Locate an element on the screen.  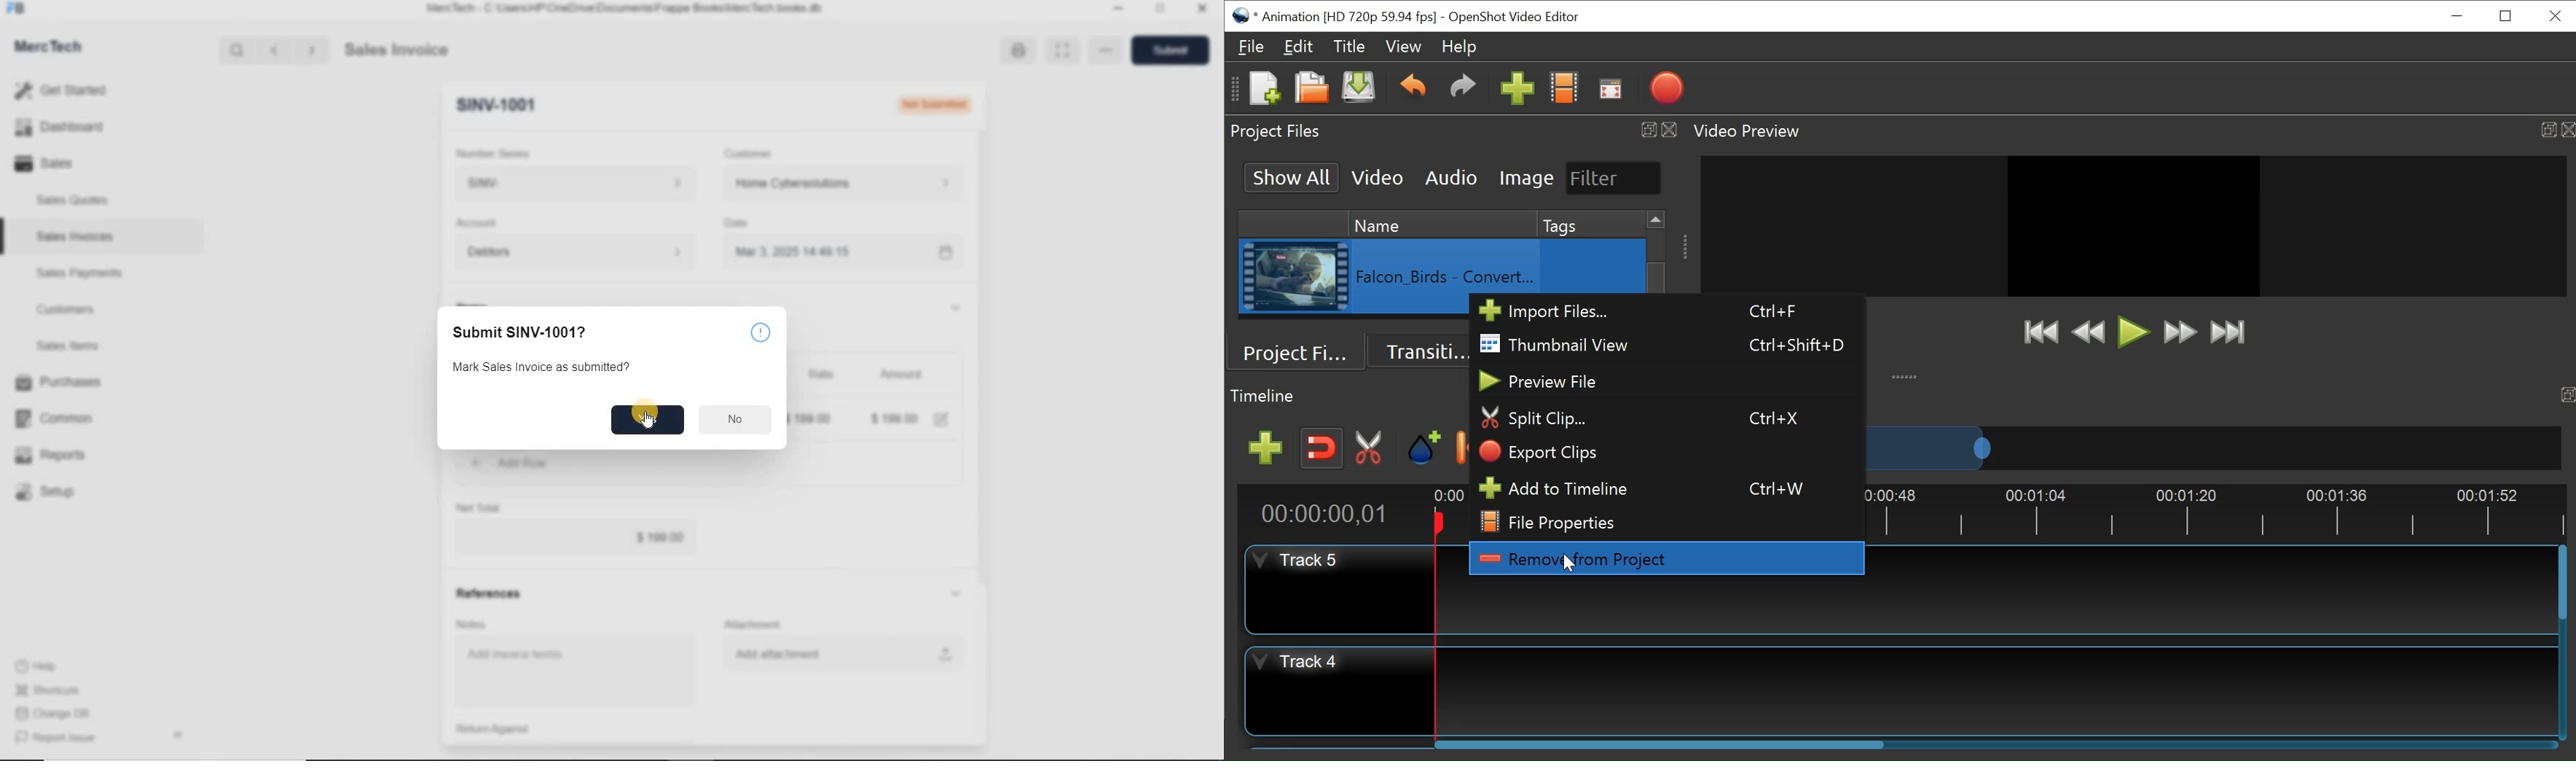
amount: $0.00 is located at coordinates (895, 418).